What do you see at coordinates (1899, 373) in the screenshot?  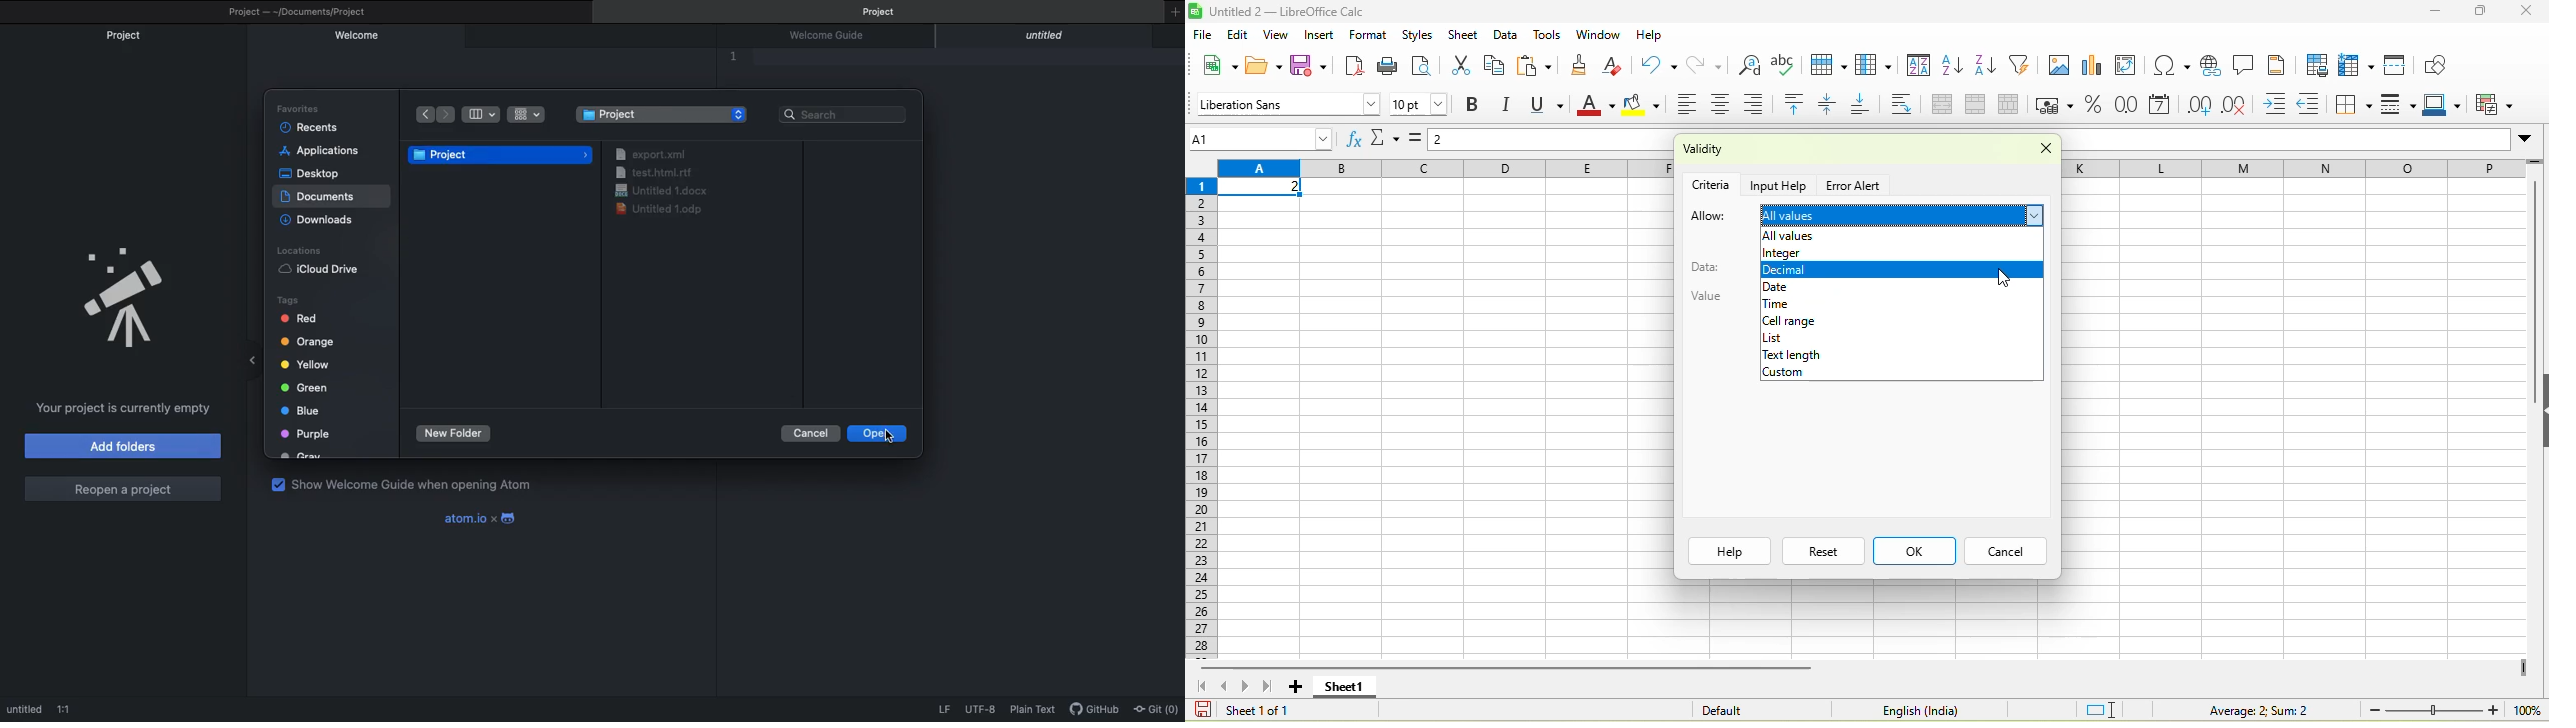 I see `custom` at bounding box center [1899, 373].